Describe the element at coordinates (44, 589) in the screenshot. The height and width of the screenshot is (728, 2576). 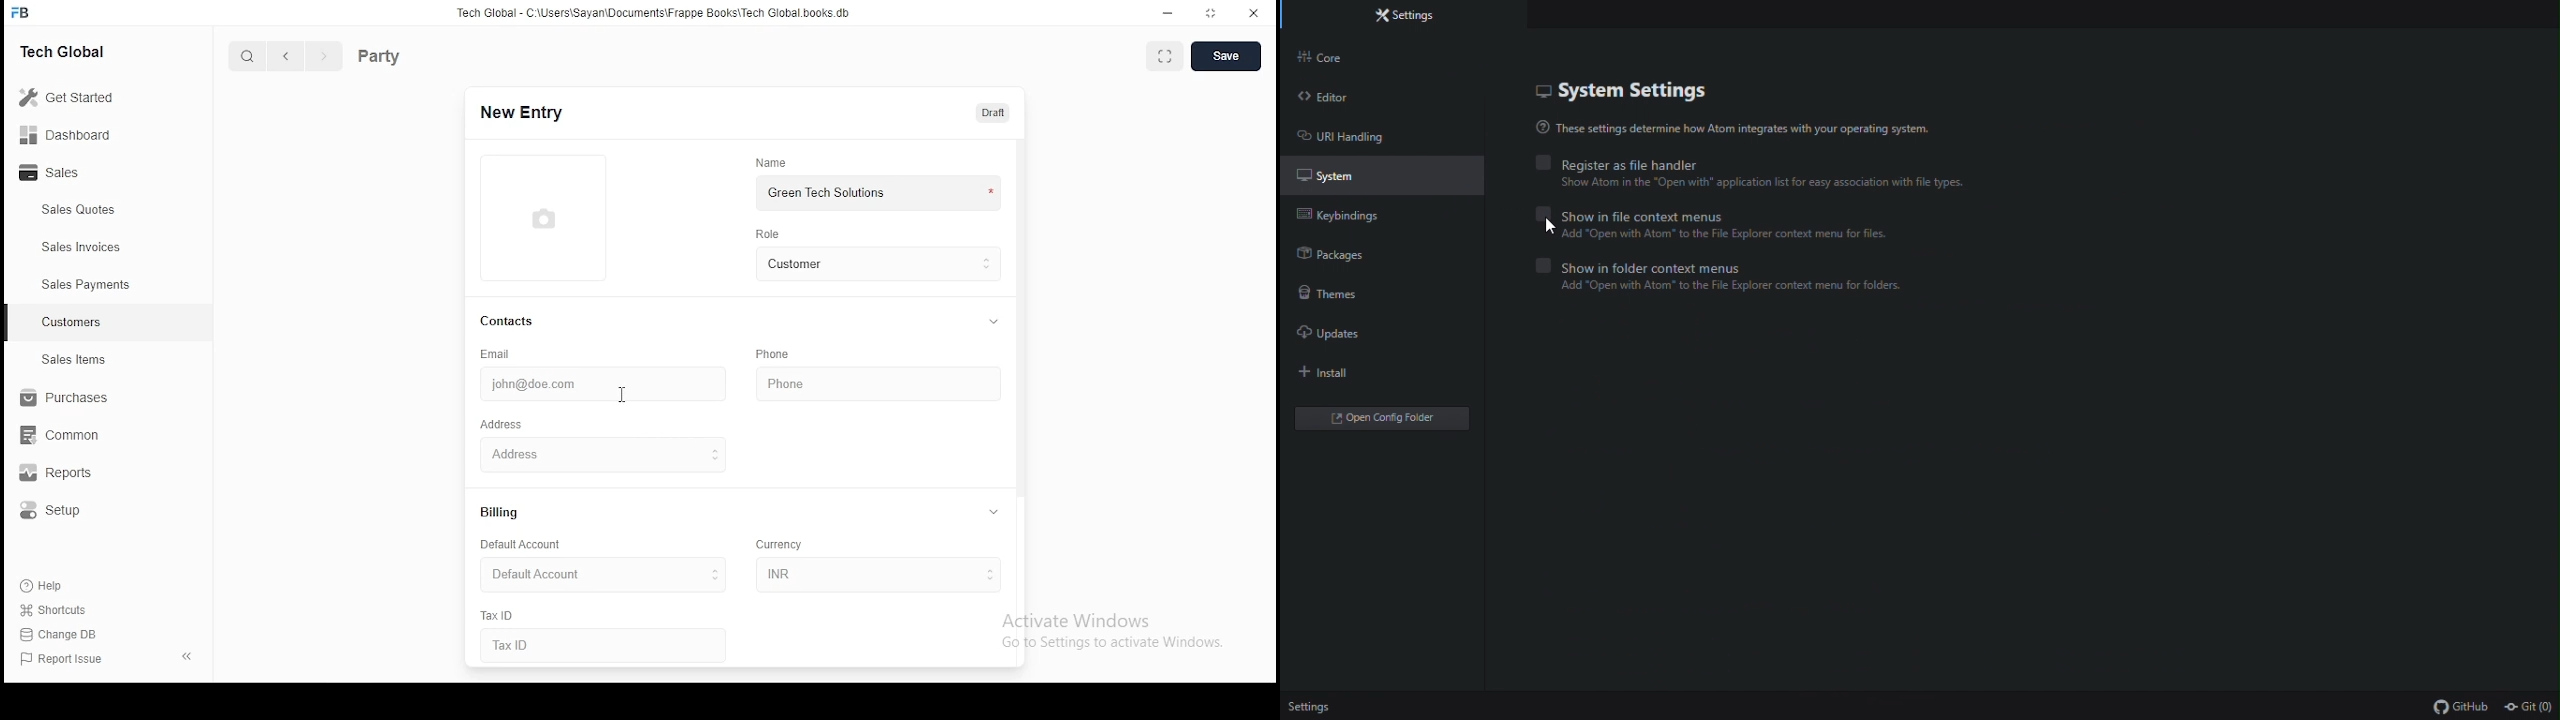
I see `Help` at that location.